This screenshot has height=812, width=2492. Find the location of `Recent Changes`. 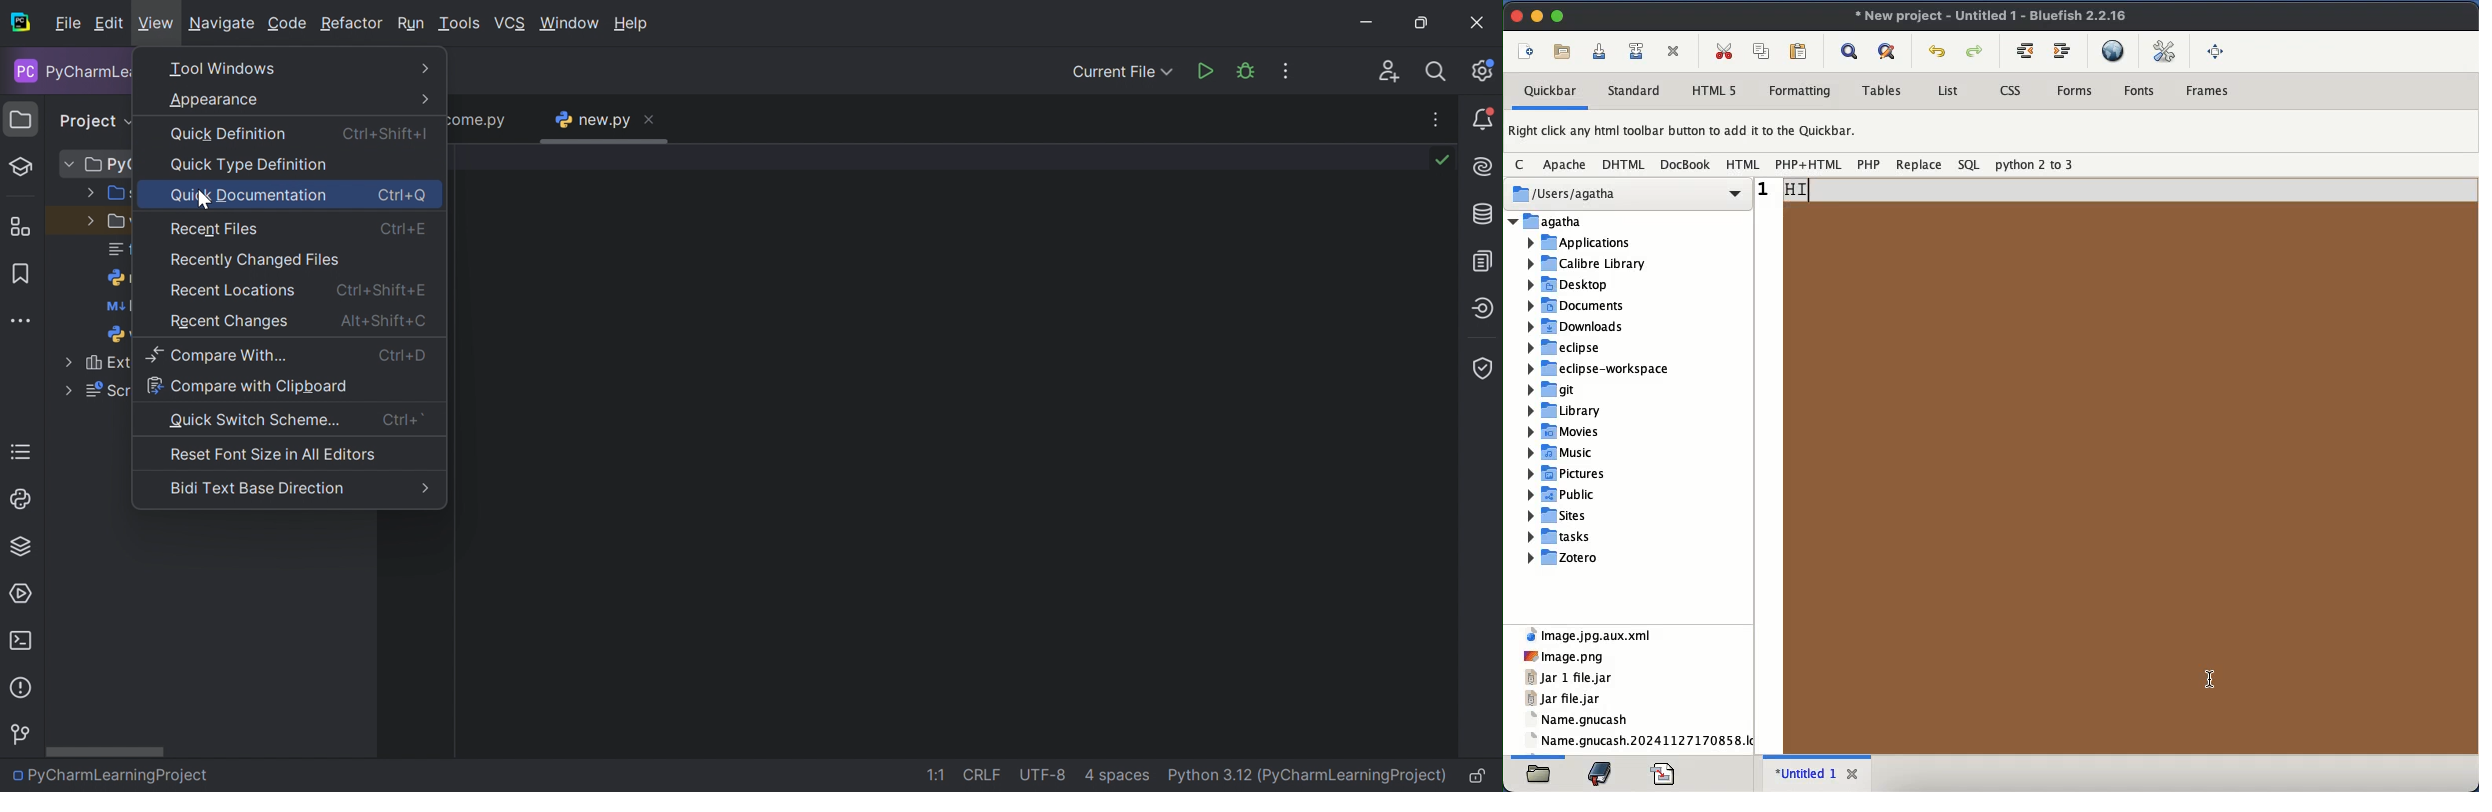

Recent Changes is located at coordinates (233, 321).